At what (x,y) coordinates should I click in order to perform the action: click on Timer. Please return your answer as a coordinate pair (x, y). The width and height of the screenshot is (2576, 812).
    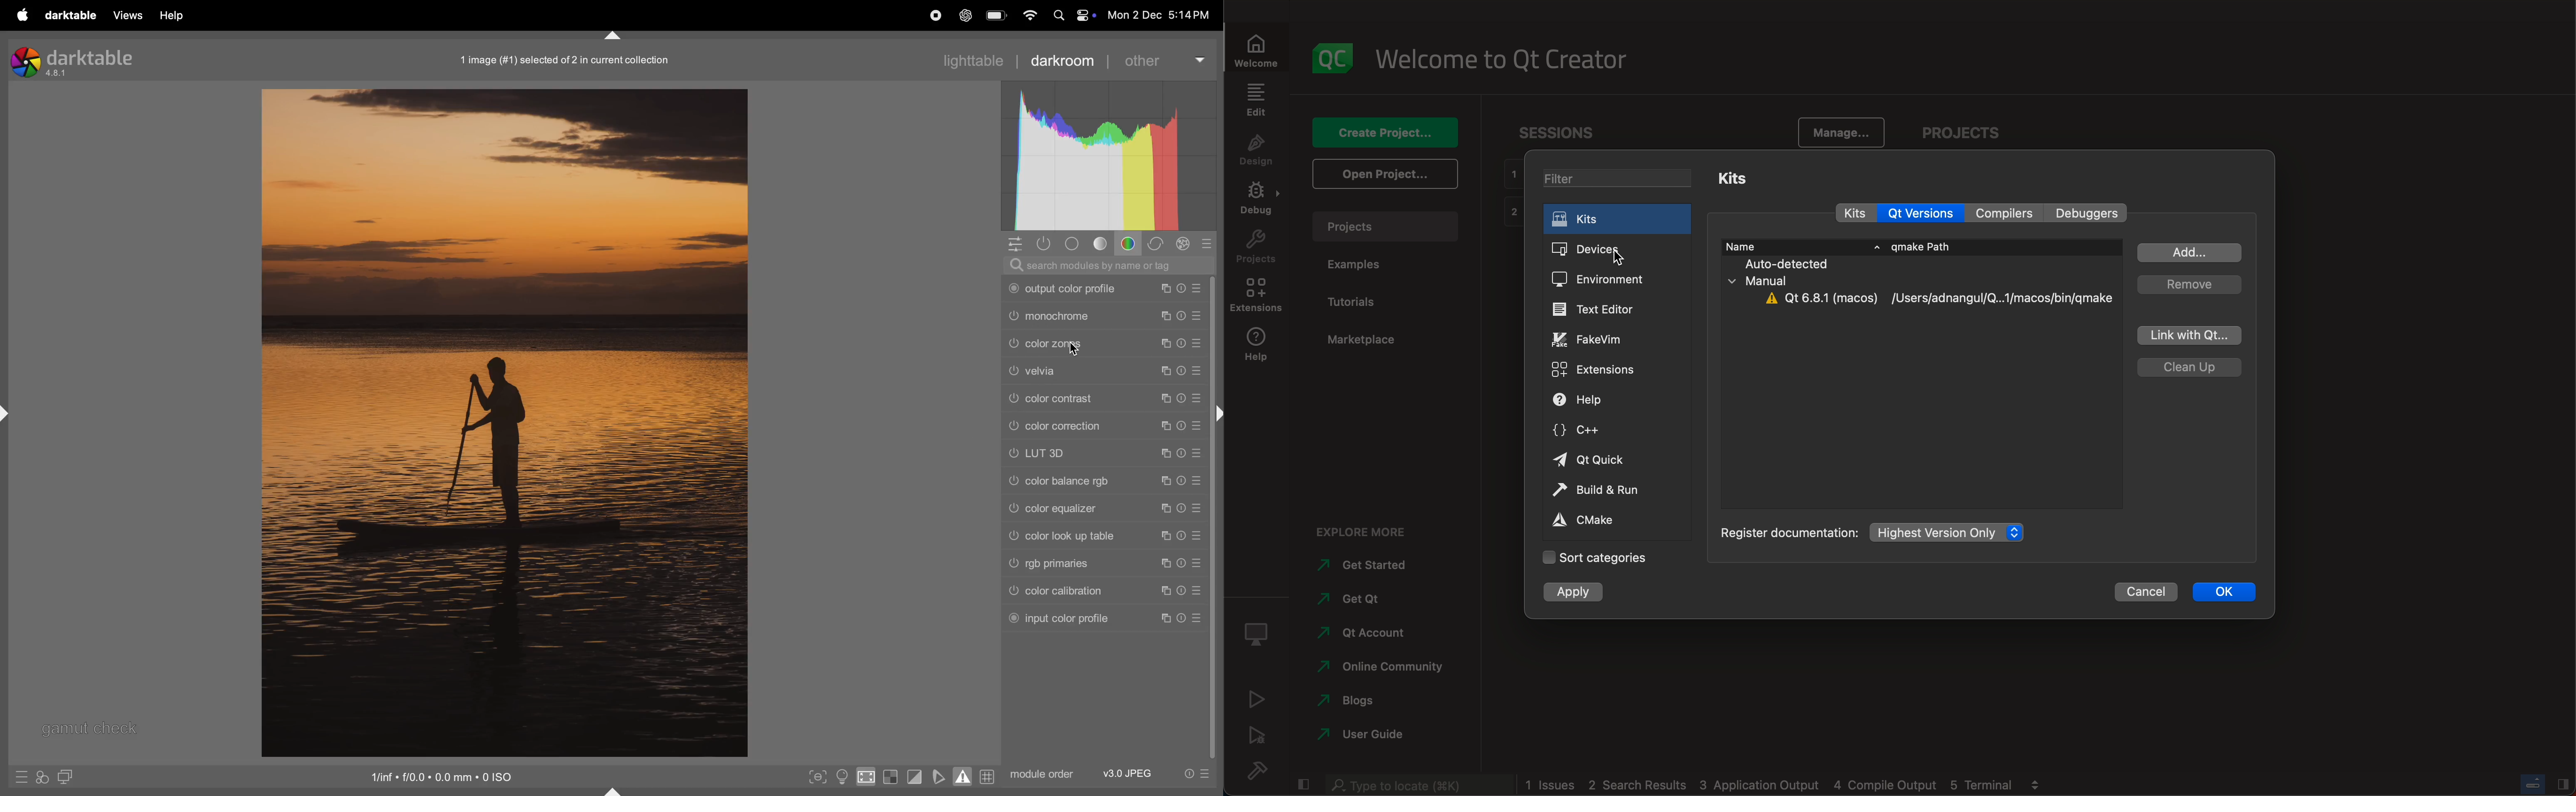
    Looking at the image, I should click on (1180, 344).